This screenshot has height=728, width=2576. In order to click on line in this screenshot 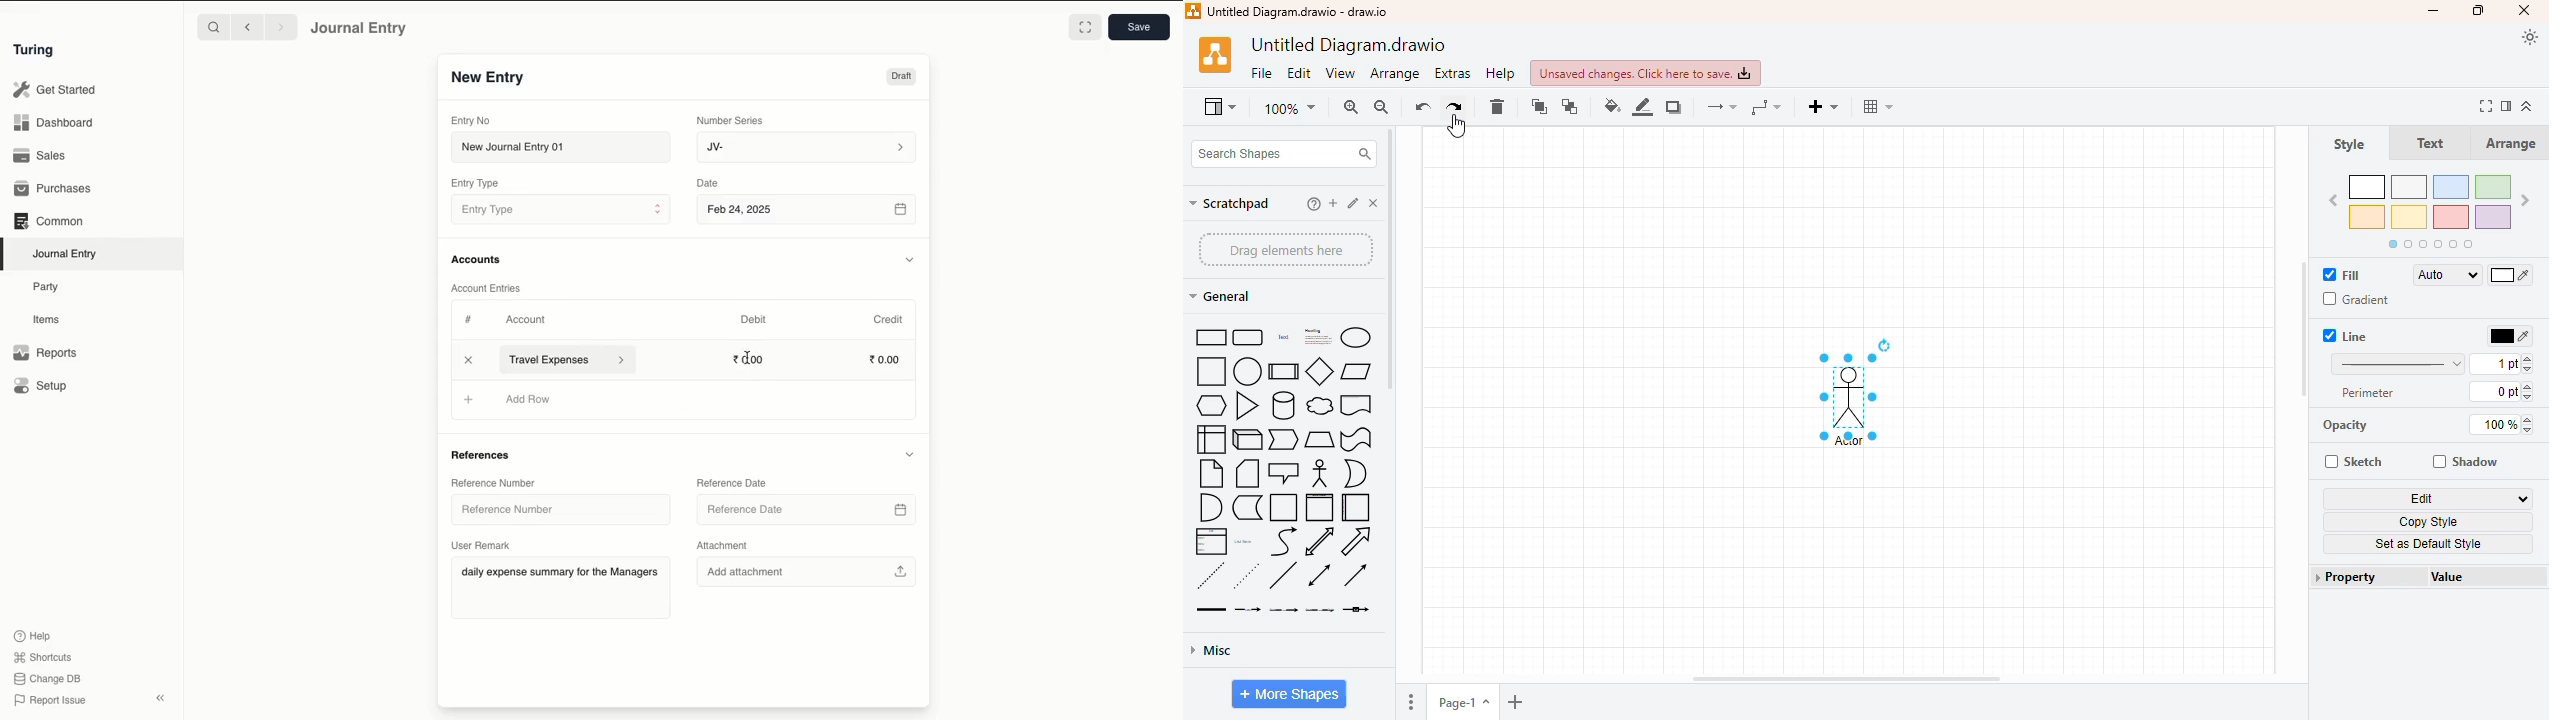, I will do `click(1282, 575)`.